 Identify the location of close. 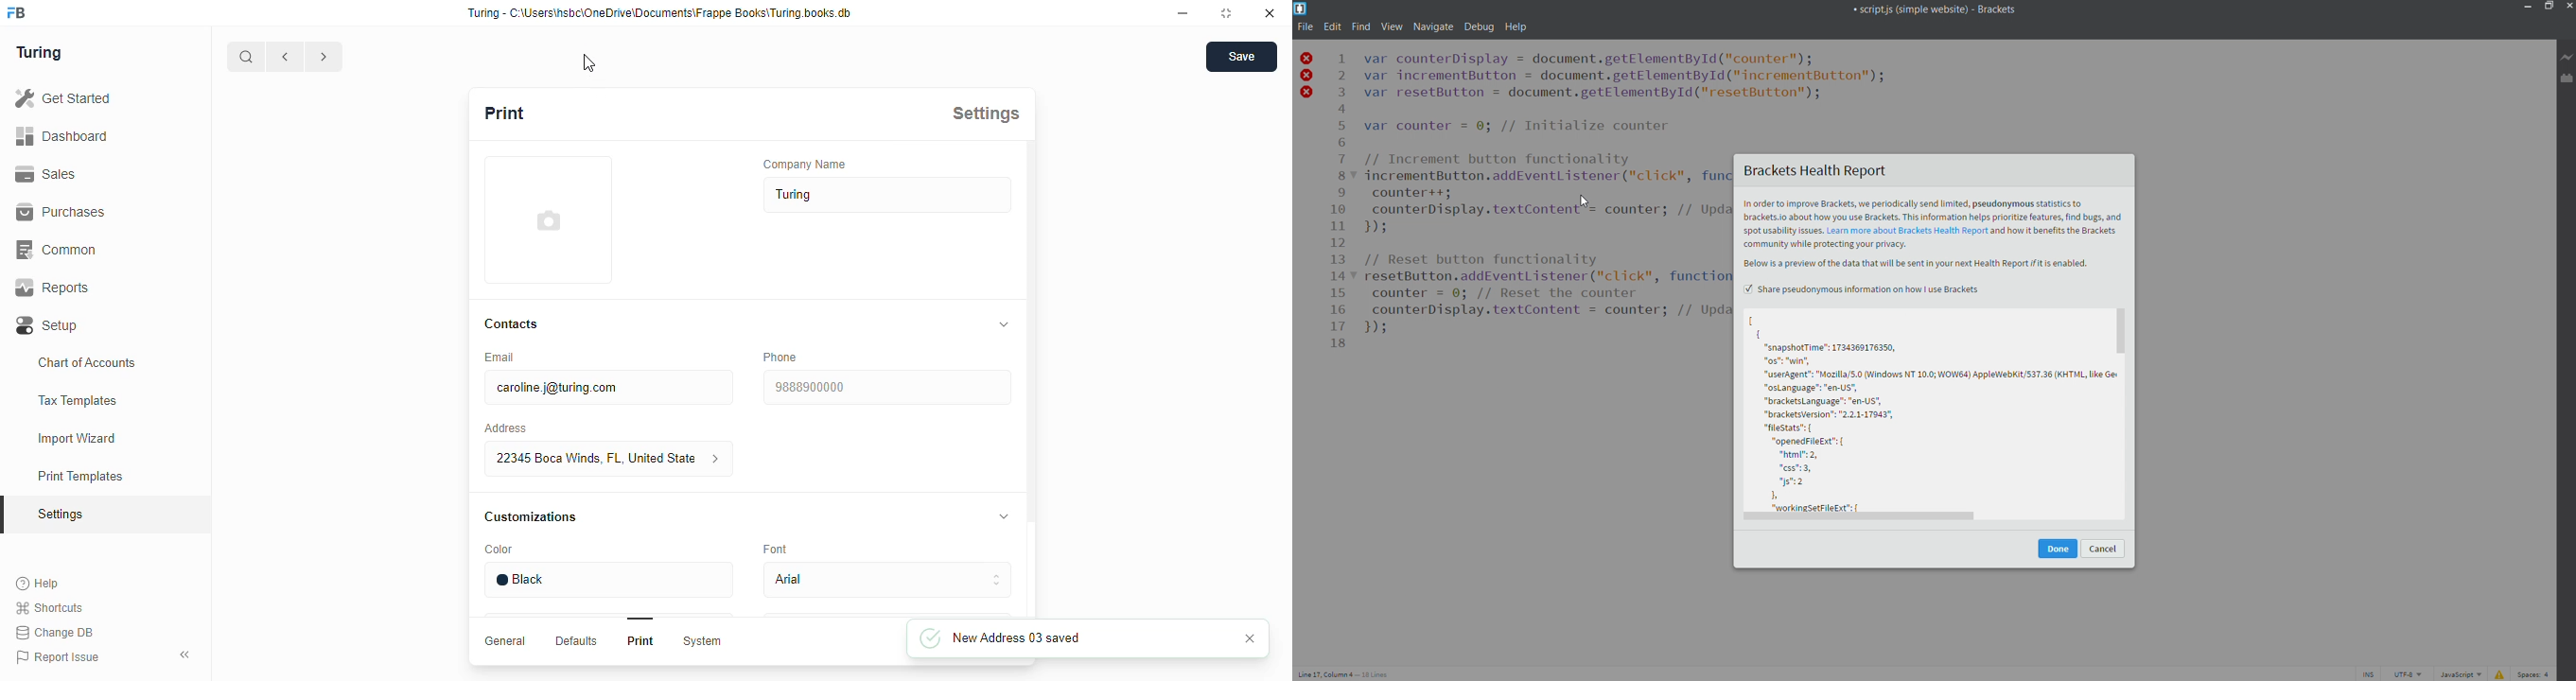
(1270, 13).